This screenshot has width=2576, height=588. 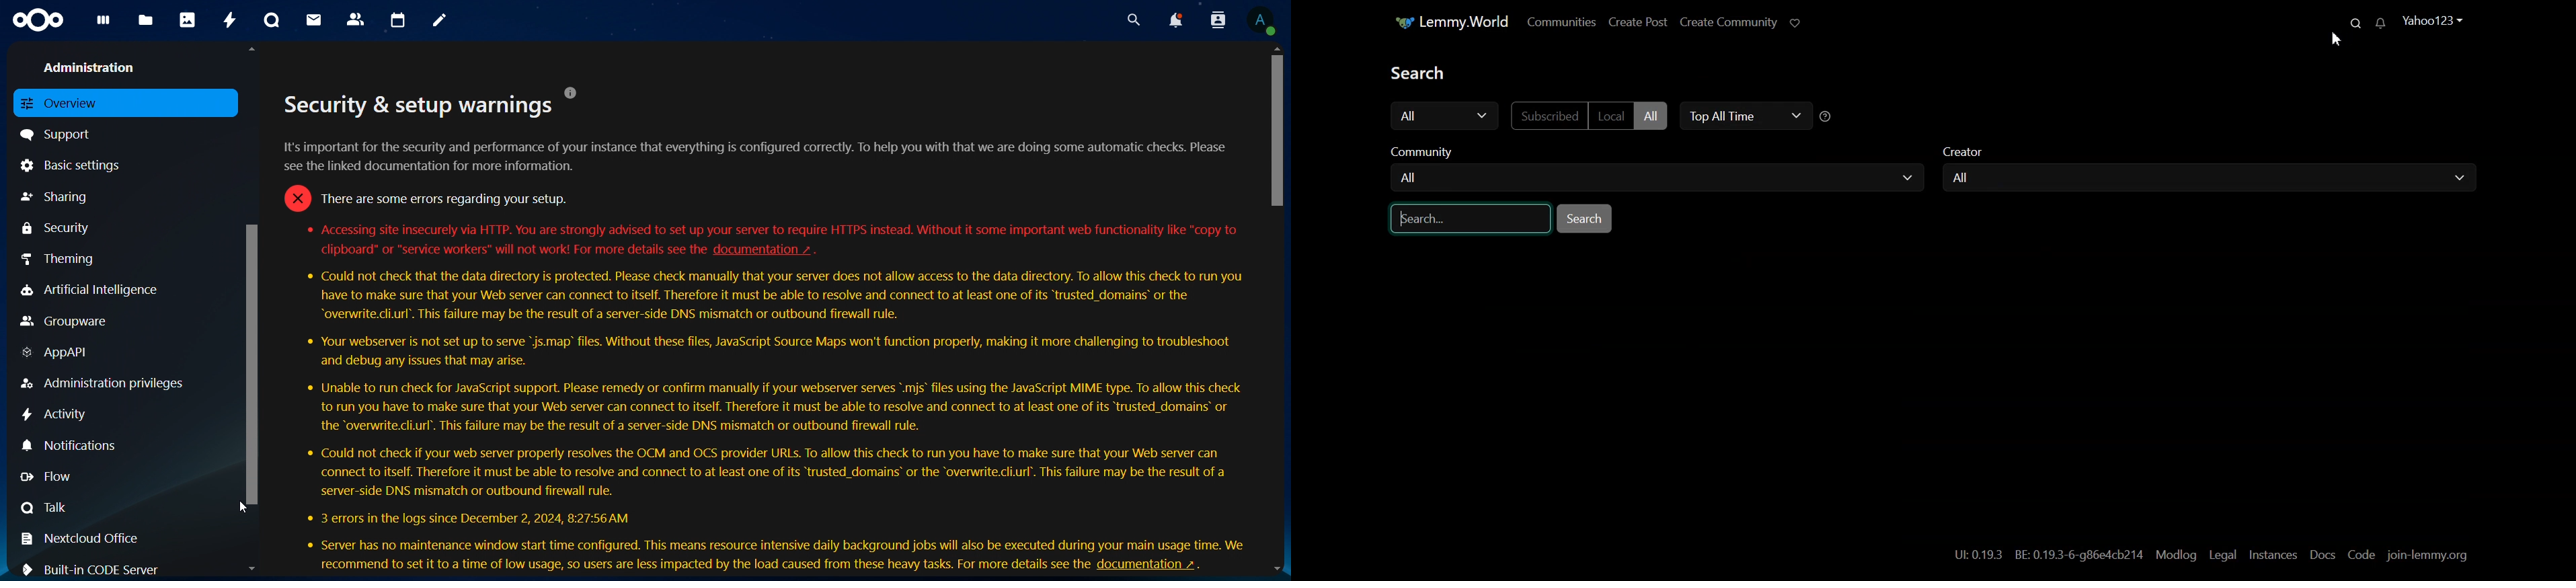 I want to click on admnistration privileges, so click(x=104, y=383).